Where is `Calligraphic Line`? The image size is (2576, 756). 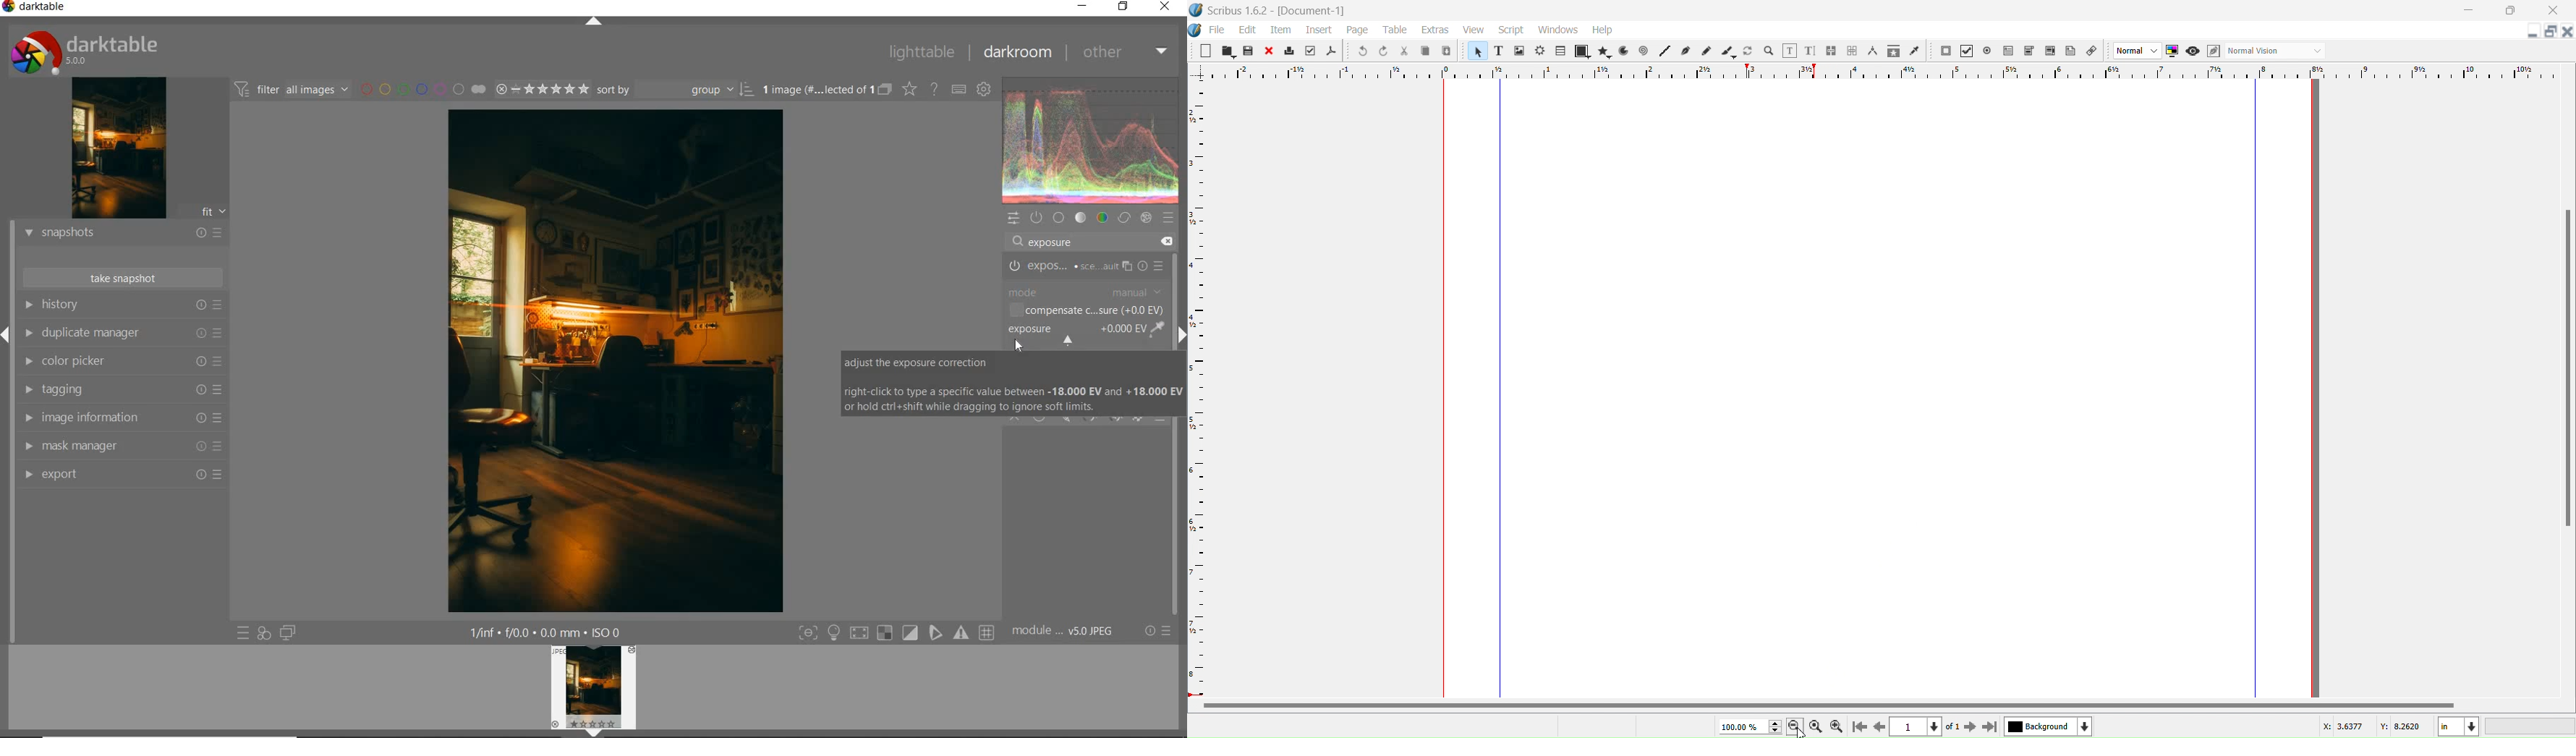
Calligraphic Line is located at coordinates (1728, 52).